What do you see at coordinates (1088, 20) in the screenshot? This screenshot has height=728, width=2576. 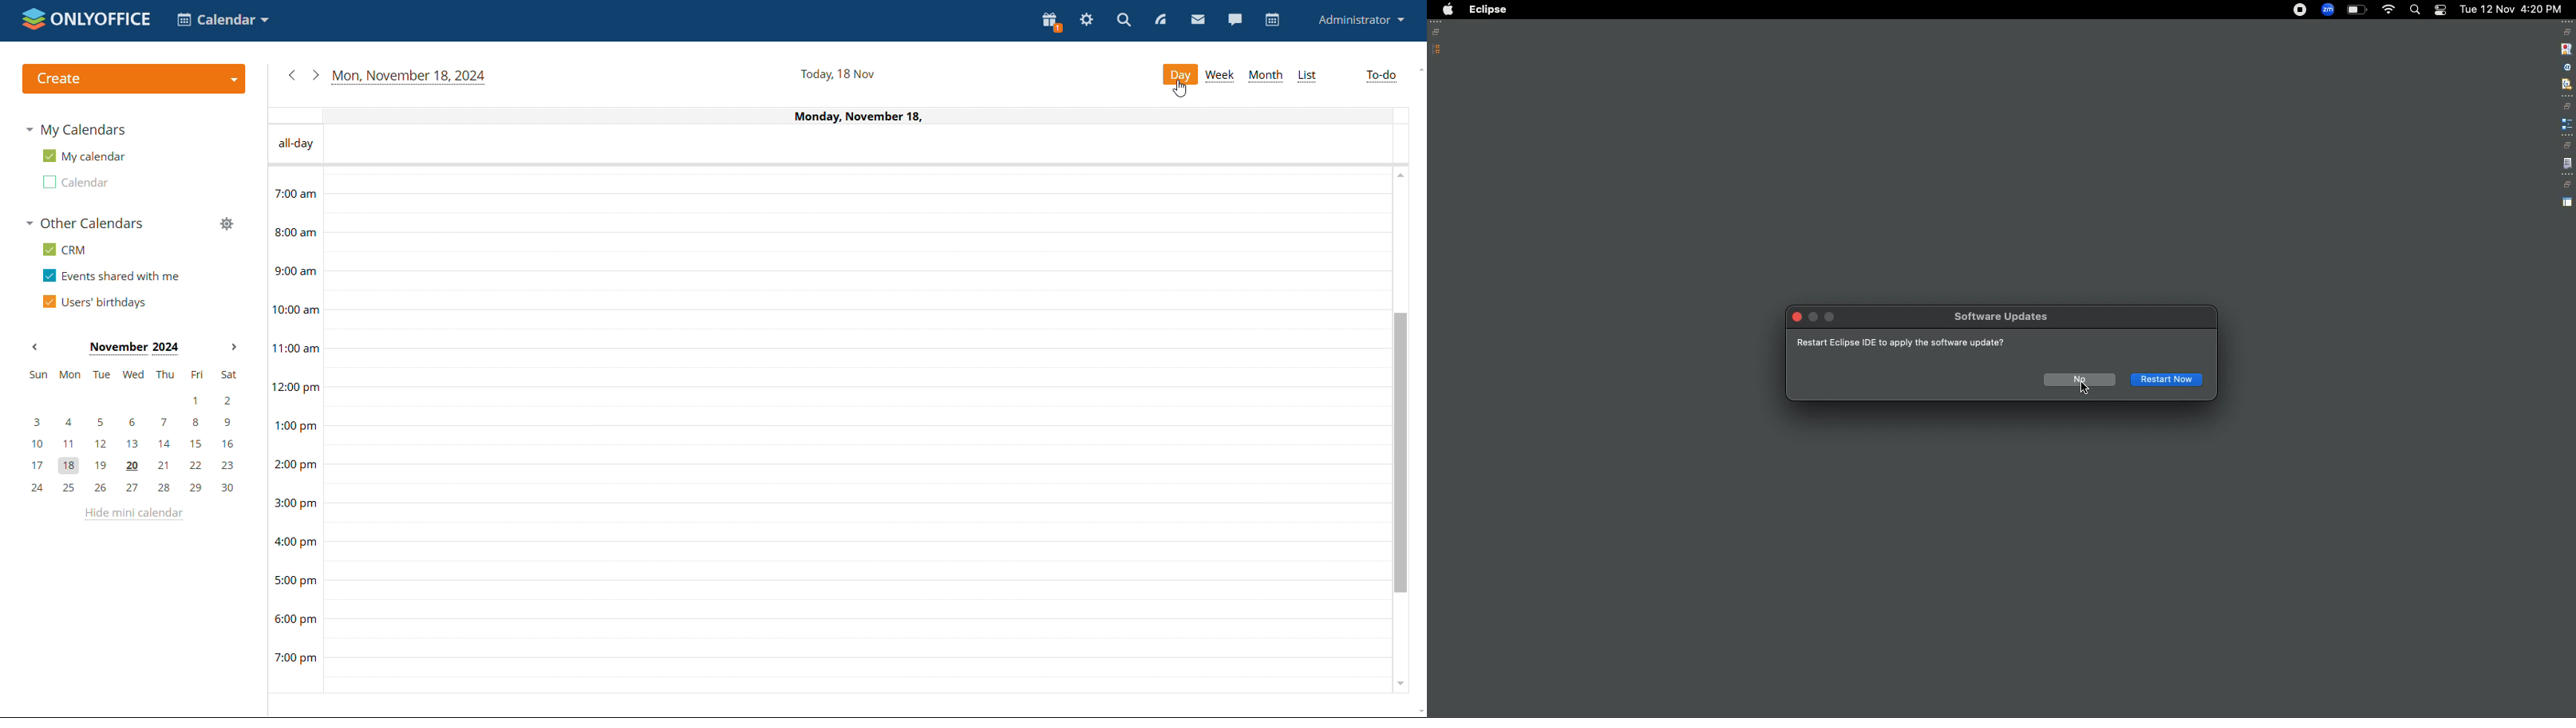 I see `settings` at bounding box center [1088, 20].